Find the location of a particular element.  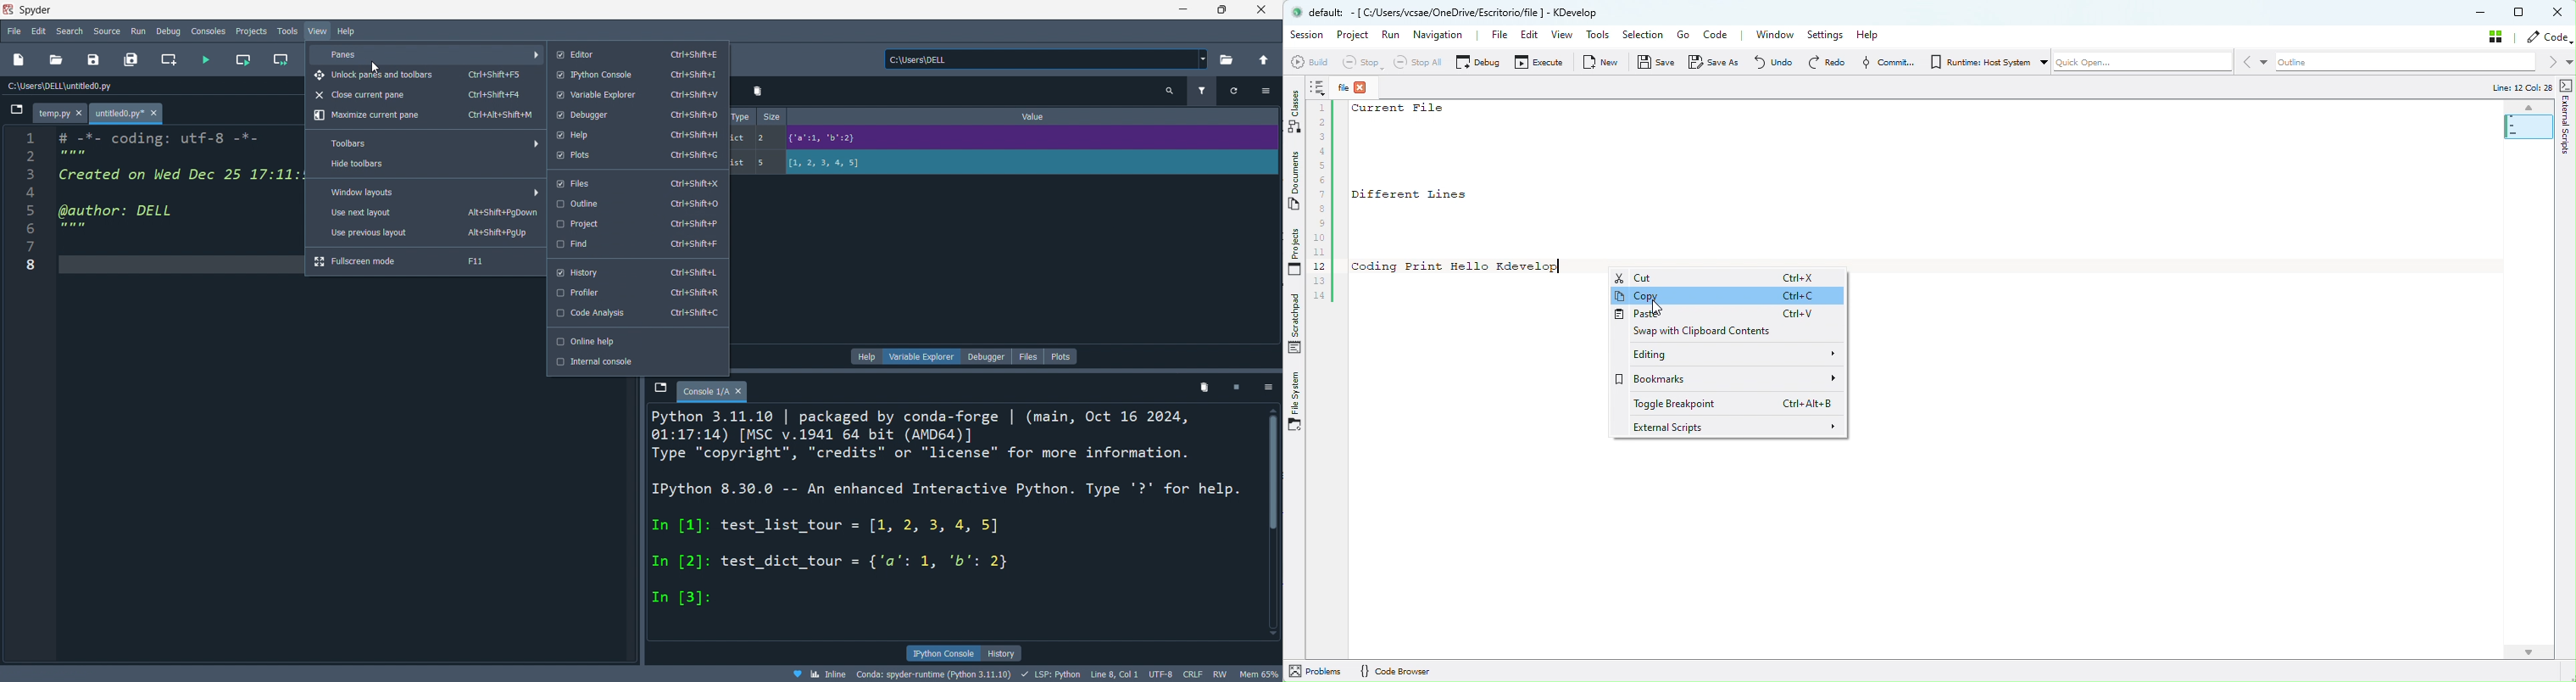

search is located at coordinates (1171, 92).